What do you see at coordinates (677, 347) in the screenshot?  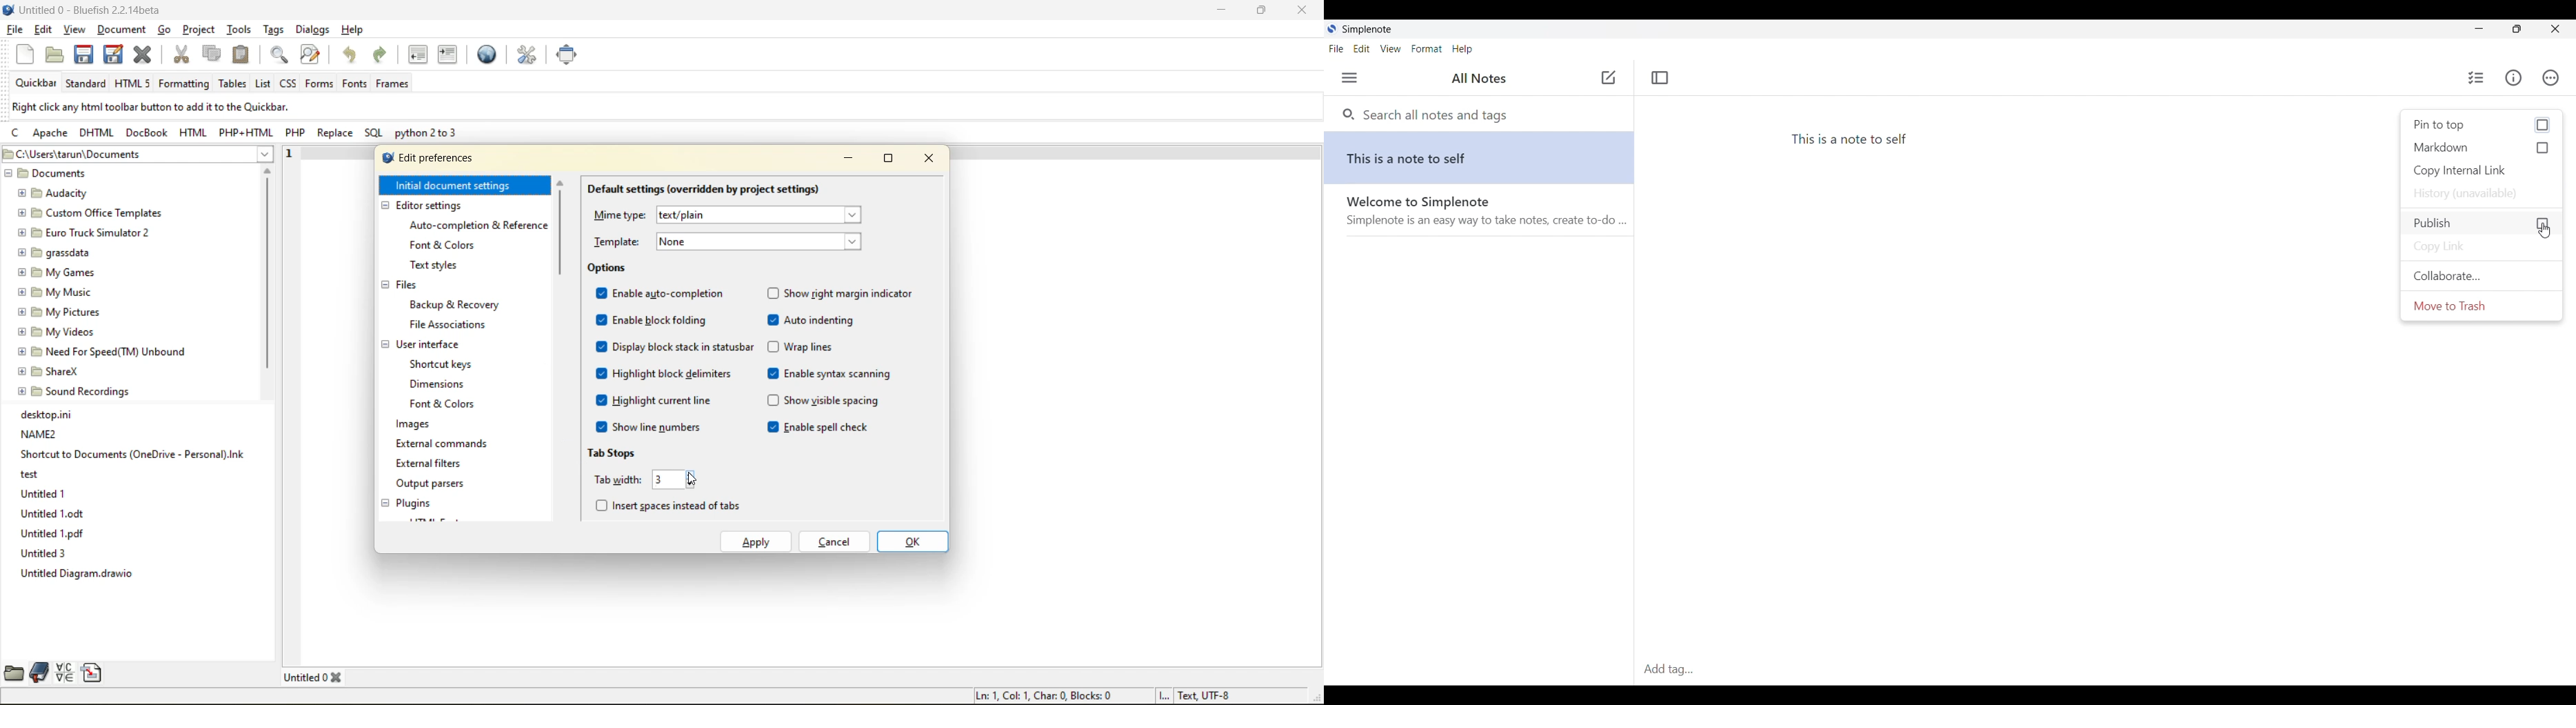 I see `display  block stack in statusbar` at bounding box center [677, 347].